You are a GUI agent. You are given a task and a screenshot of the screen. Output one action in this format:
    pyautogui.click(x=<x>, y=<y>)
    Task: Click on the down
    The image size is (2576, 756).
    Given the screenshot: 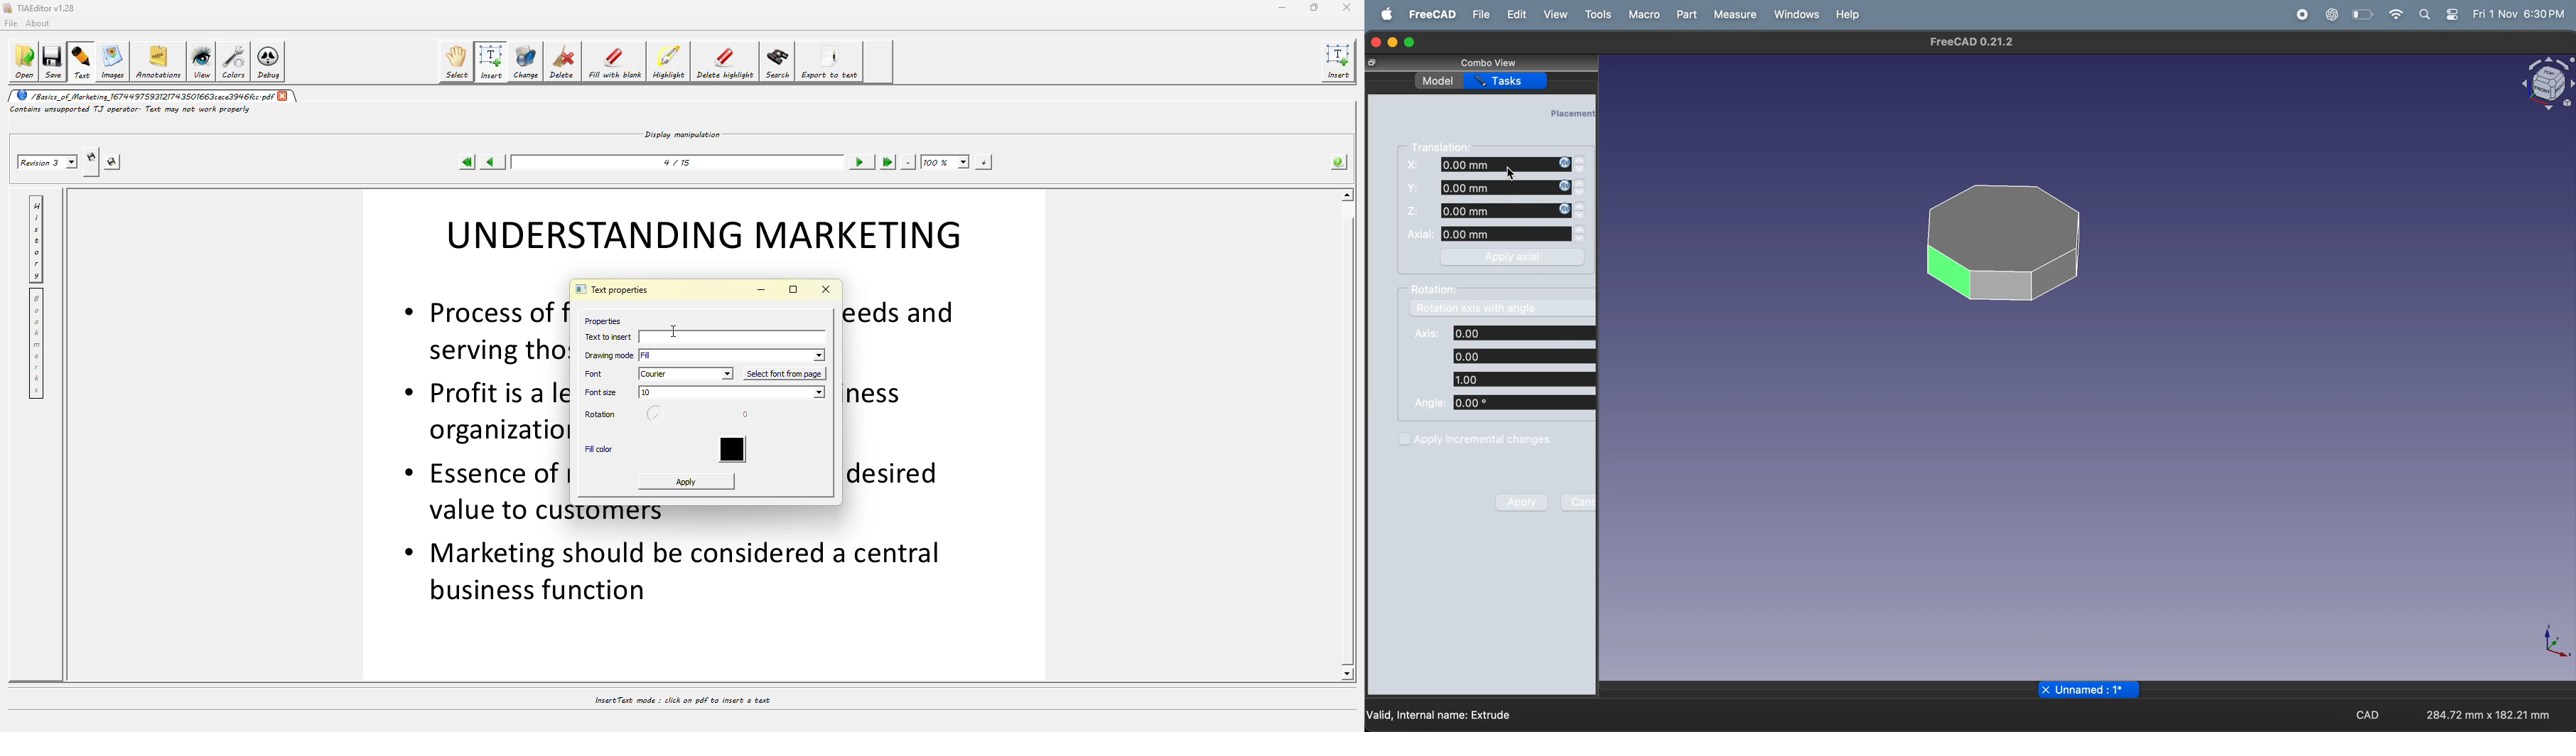 What is the action you would take?
    pyautogui.click(x=1581, y=195)
    